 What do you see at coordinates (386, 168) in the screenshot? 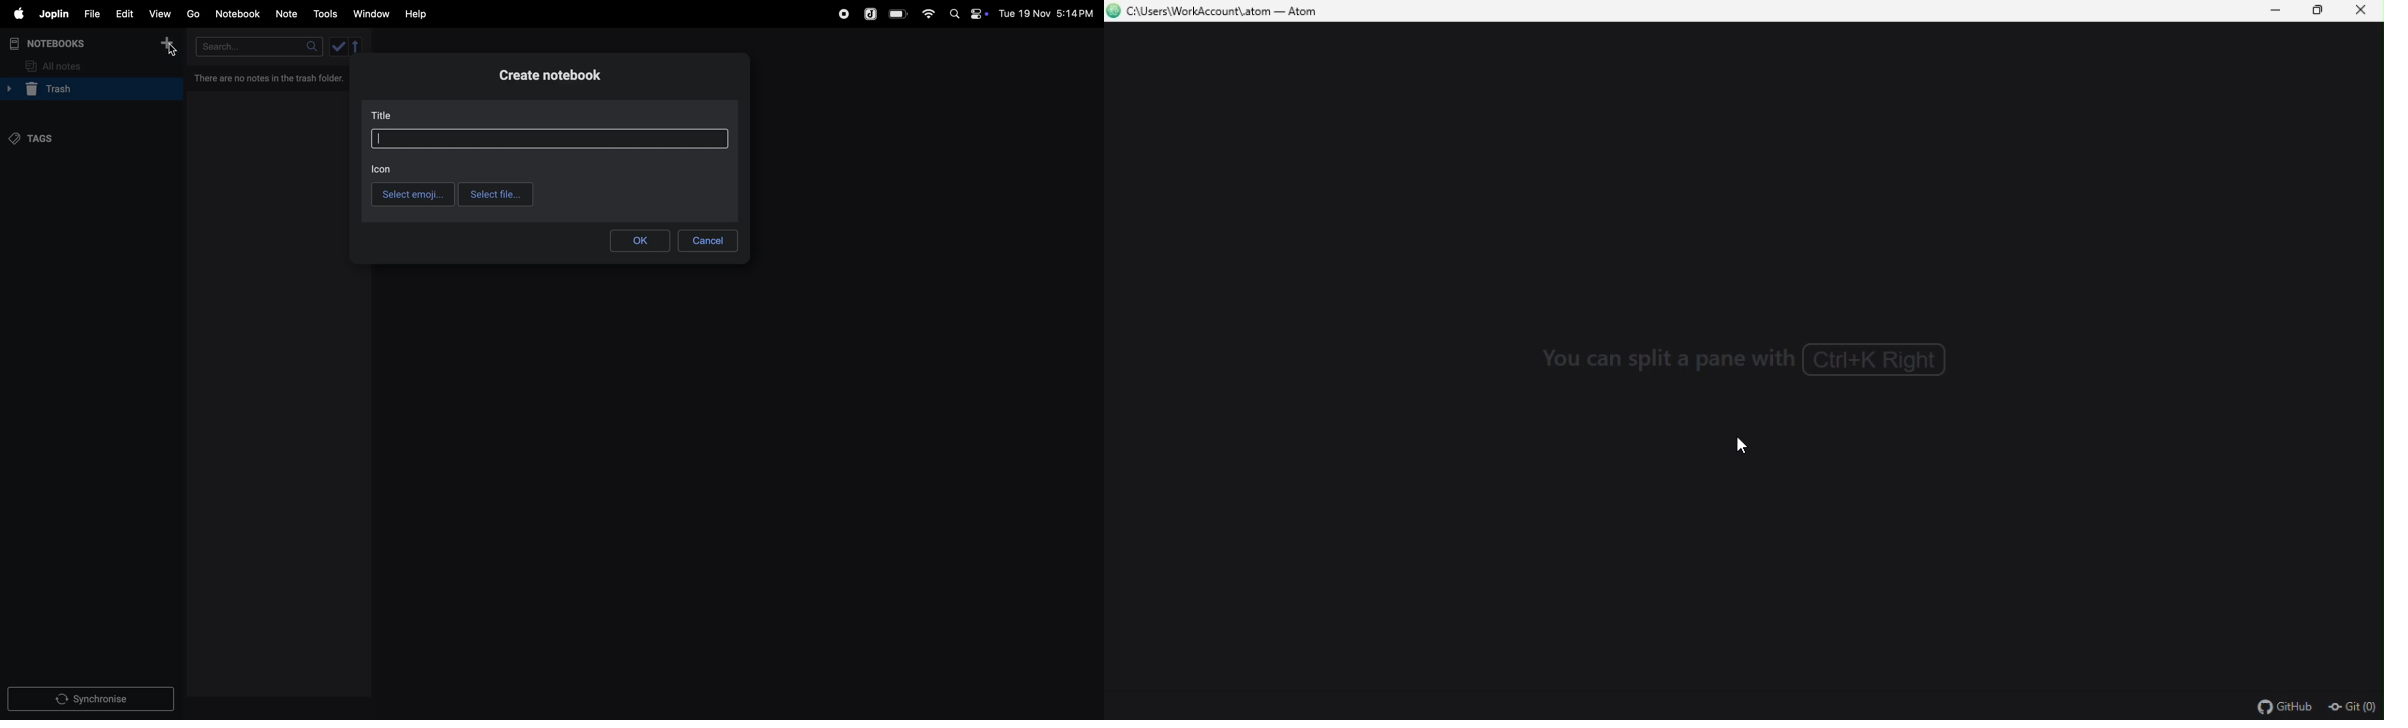
I see `icon` at bounding box center [386, 168].